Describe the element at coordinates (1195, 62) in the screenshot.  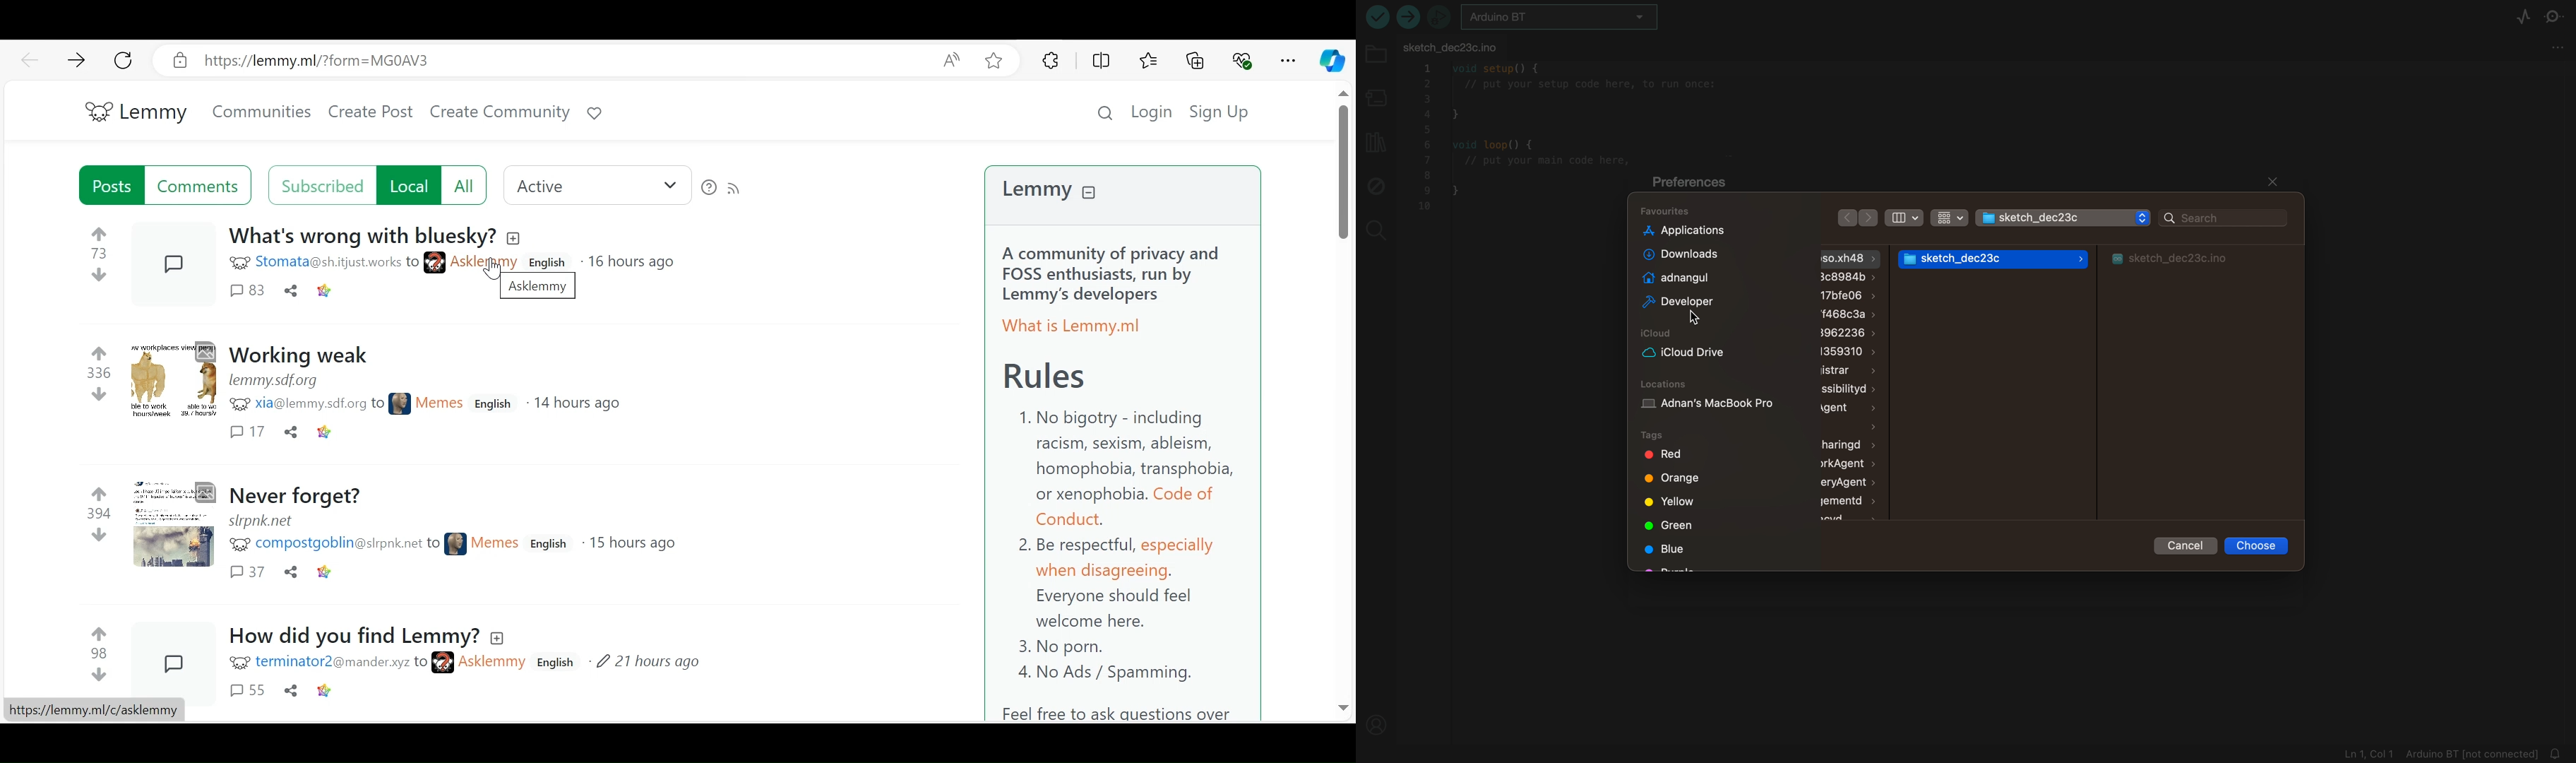
I see `Collections` at that location.